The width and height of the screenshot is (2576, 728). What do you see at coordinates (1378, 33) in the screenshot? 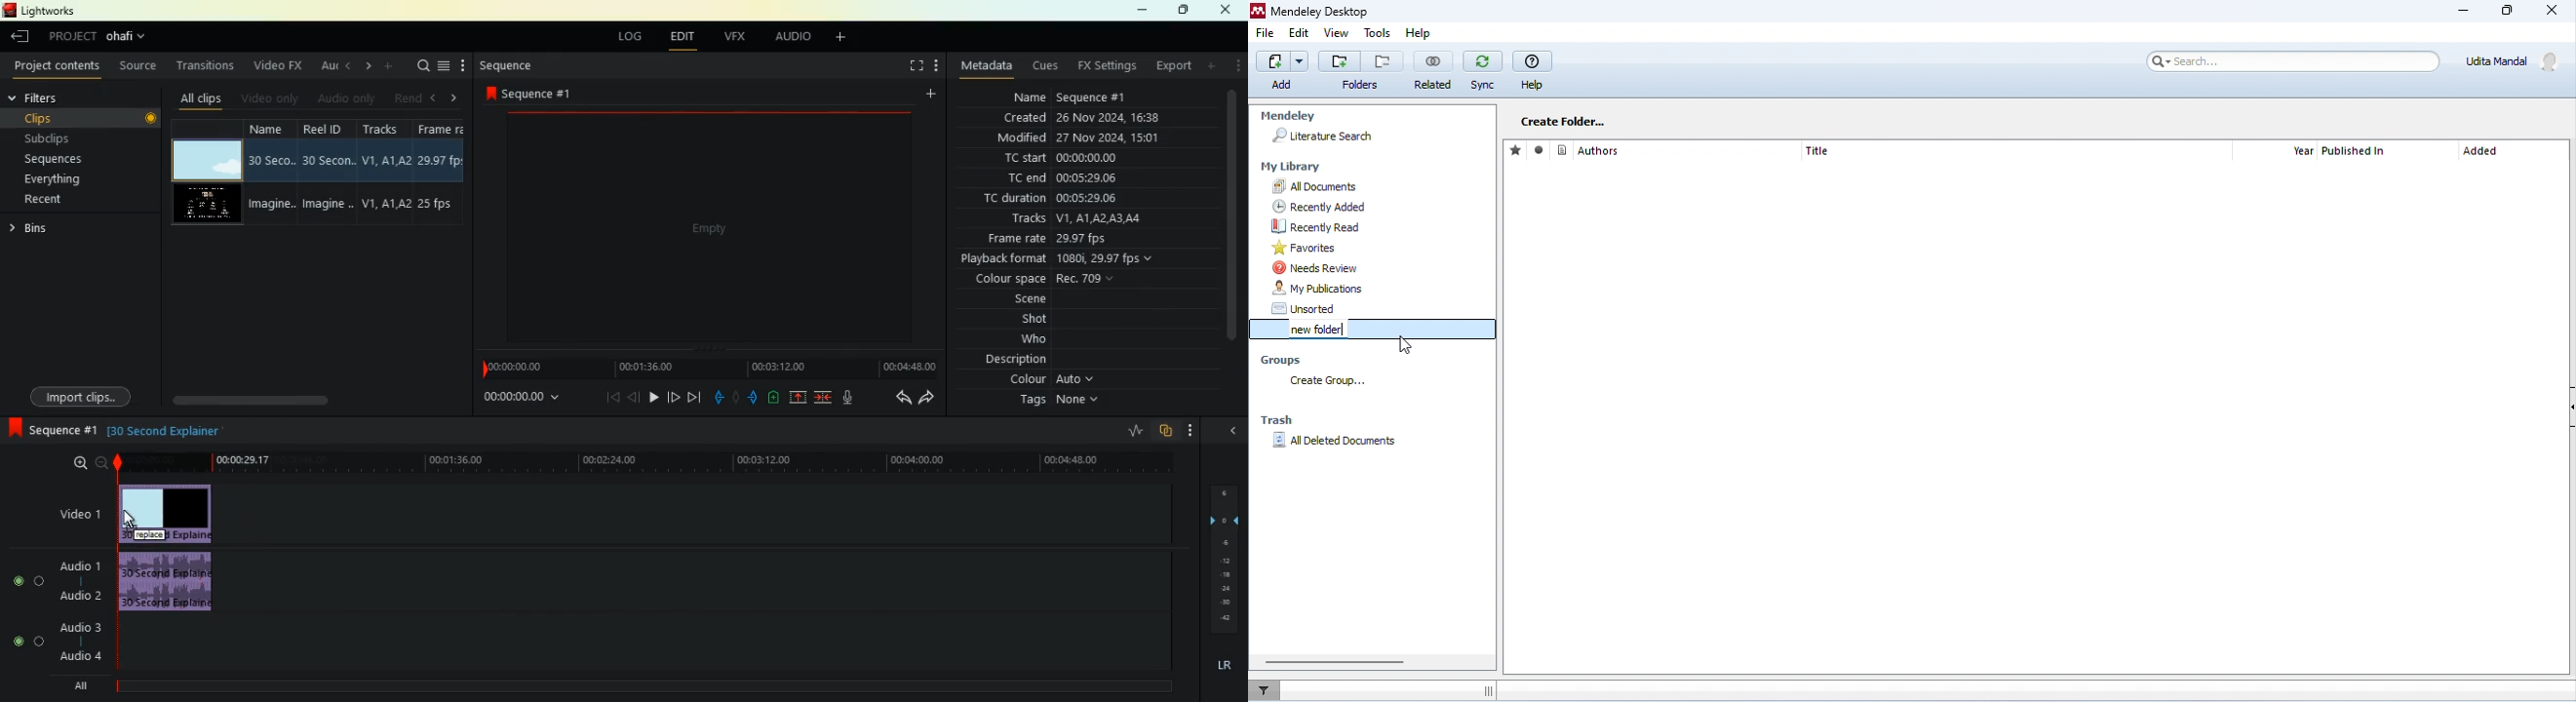
I see `tools` at bounding box center [1378, 33].